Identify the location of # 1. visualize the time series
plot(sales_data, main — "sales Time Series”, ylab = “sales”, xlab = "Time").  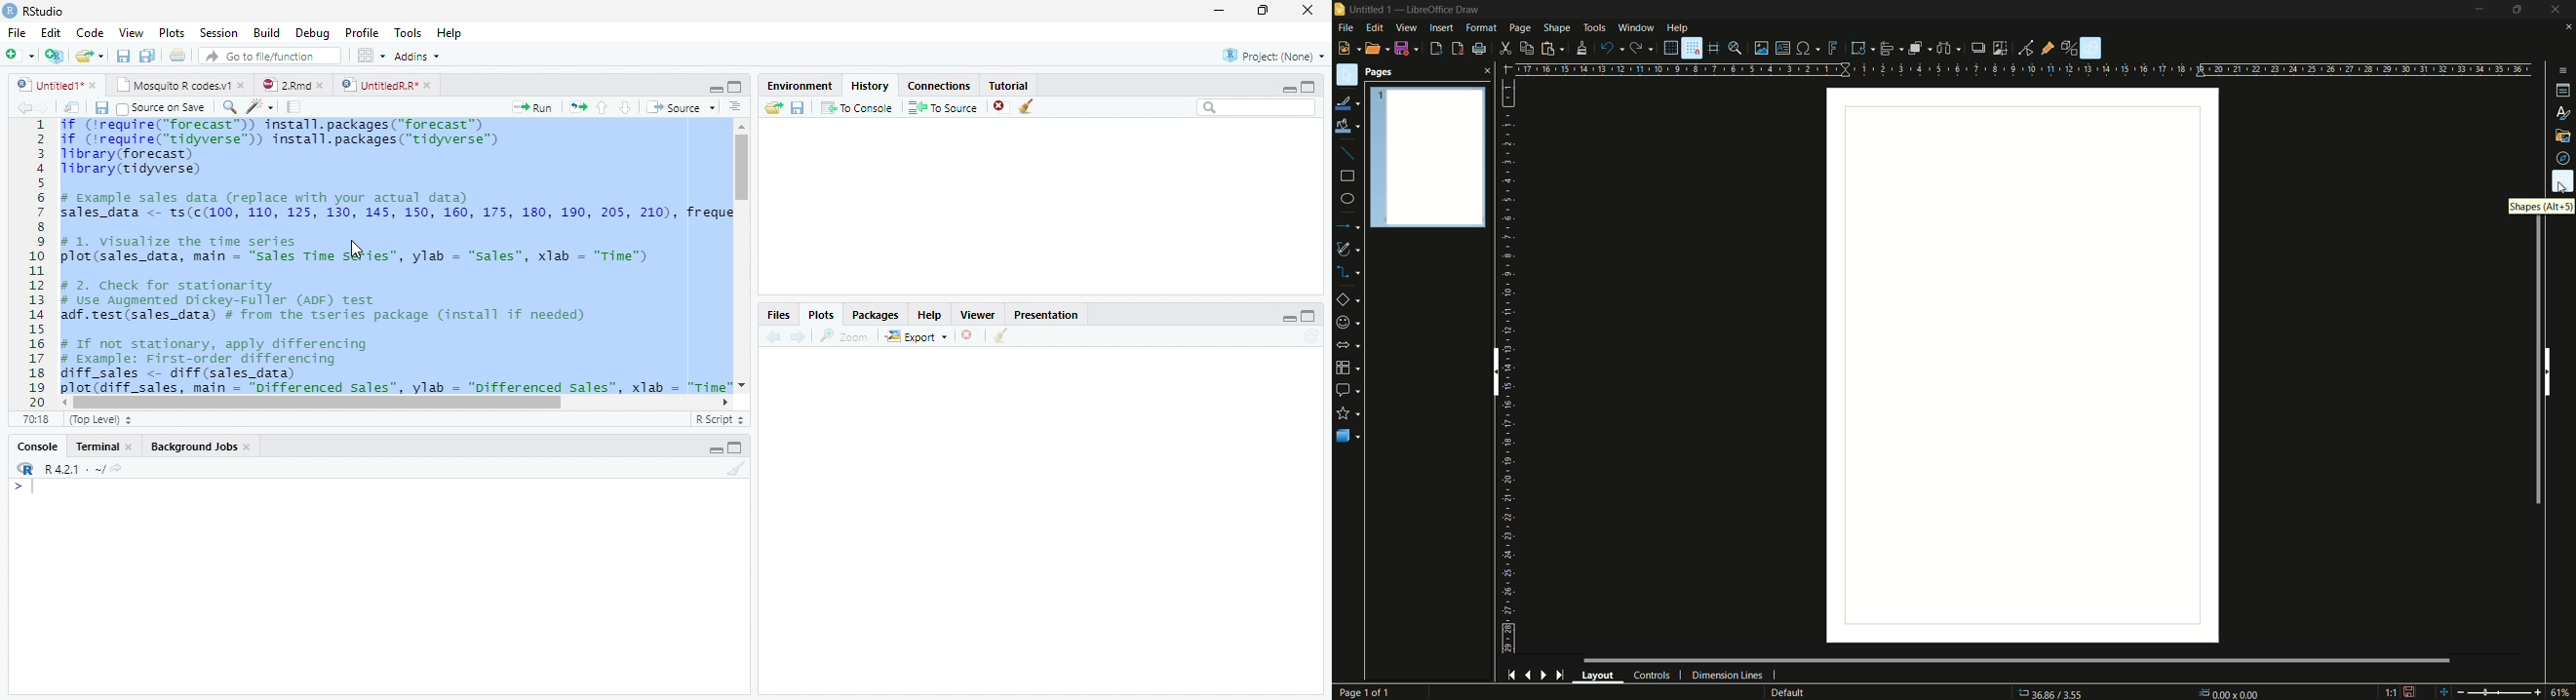
(354, 249).